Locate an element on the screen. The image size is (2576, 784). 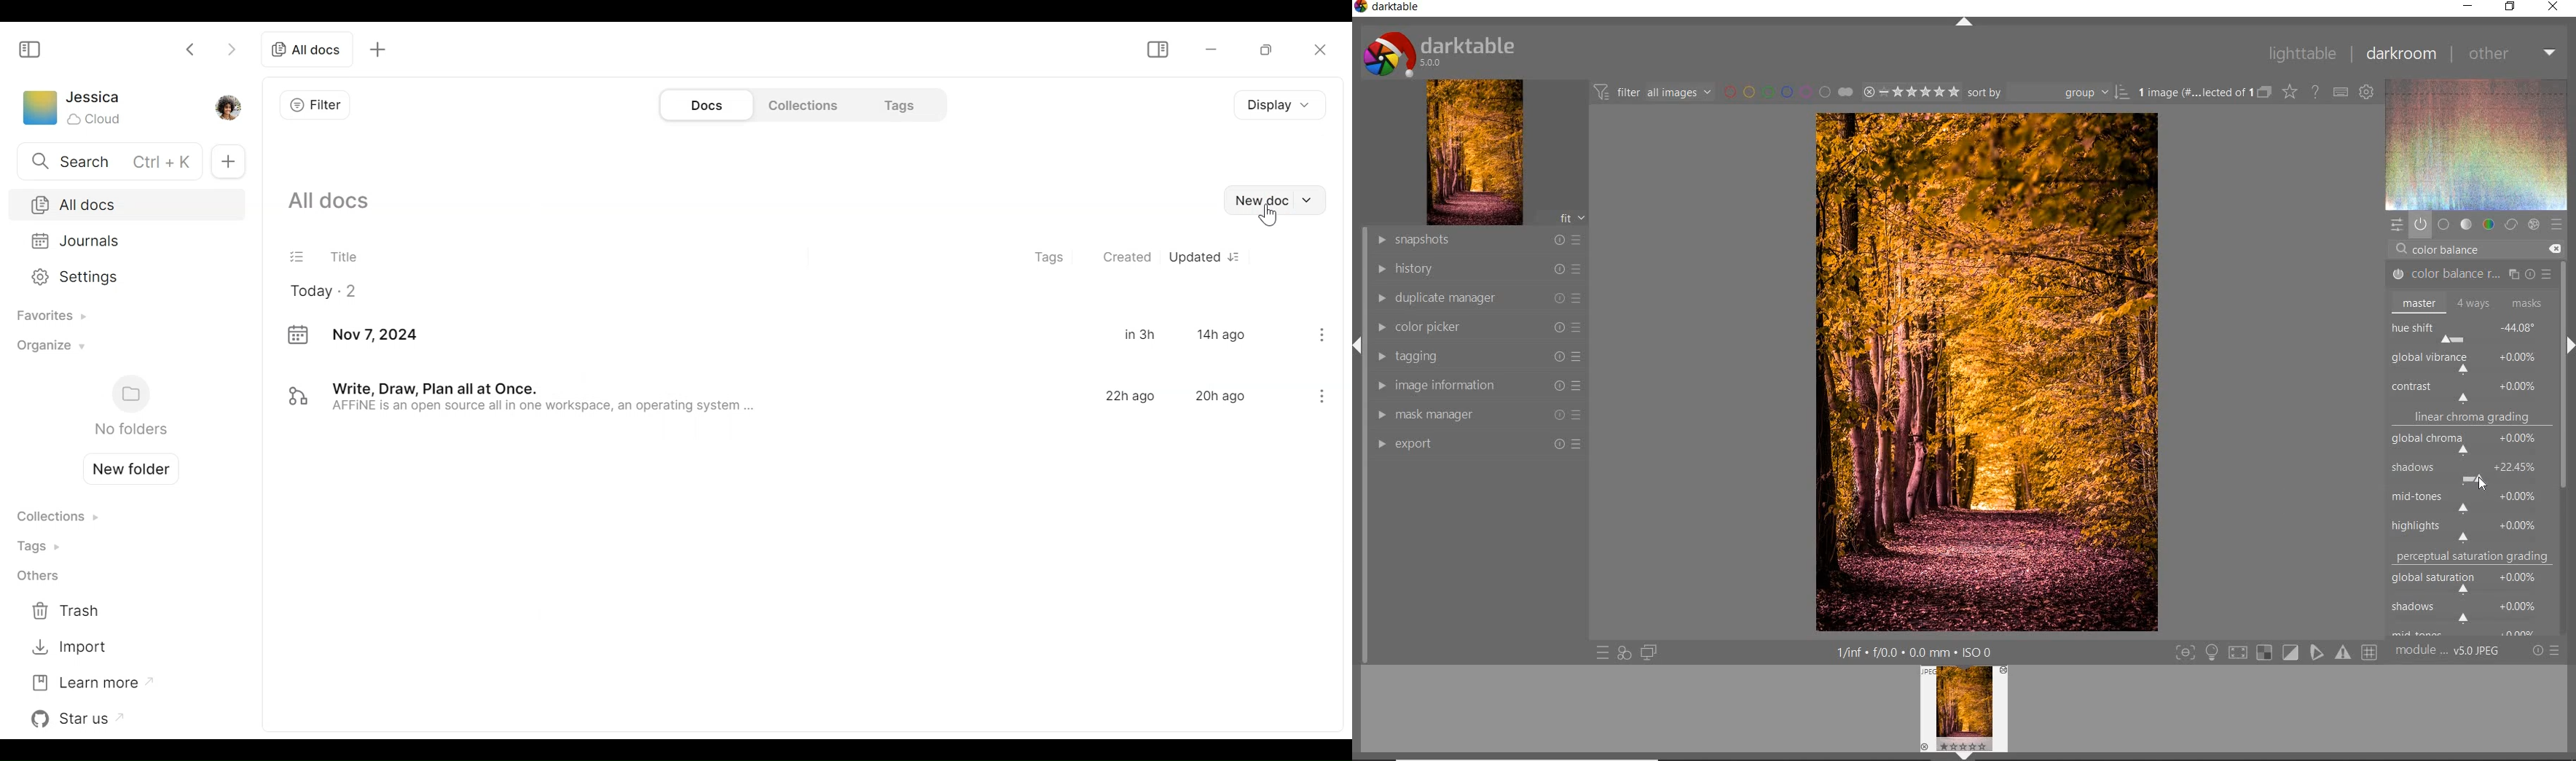
Favorites is located at coordinates (46, 317).